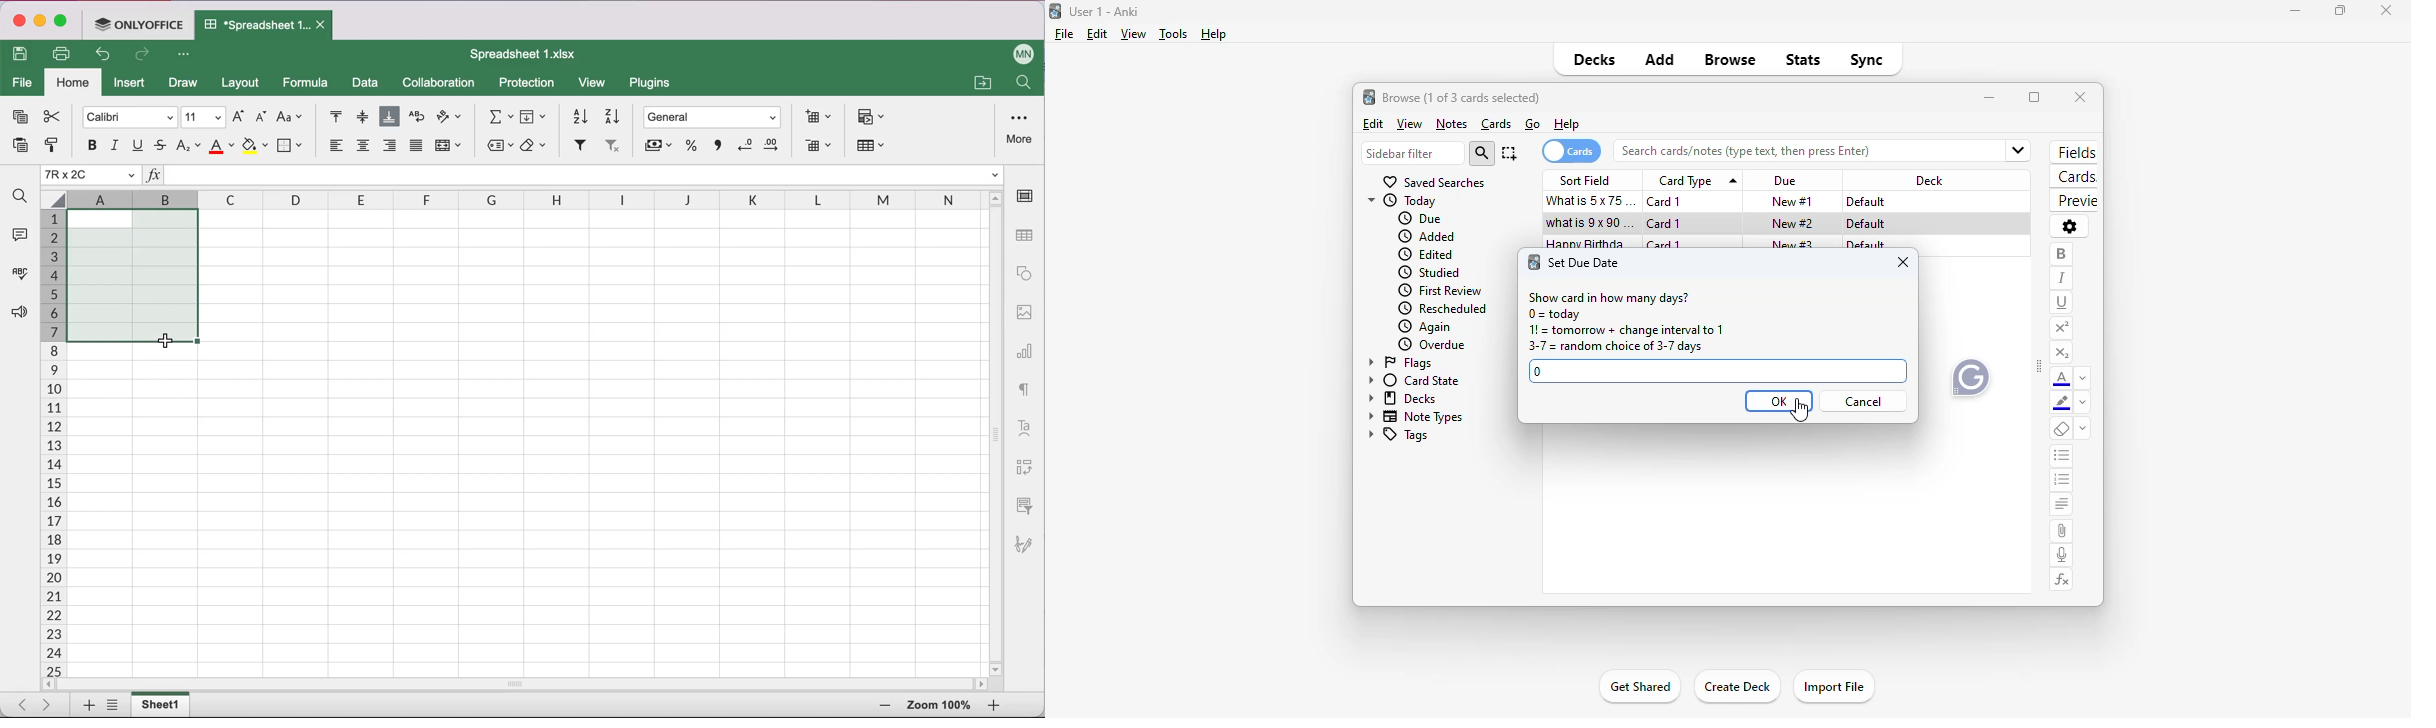 The image size is (2436, 728). I want to click on remove formatting, so click(2062, 429).